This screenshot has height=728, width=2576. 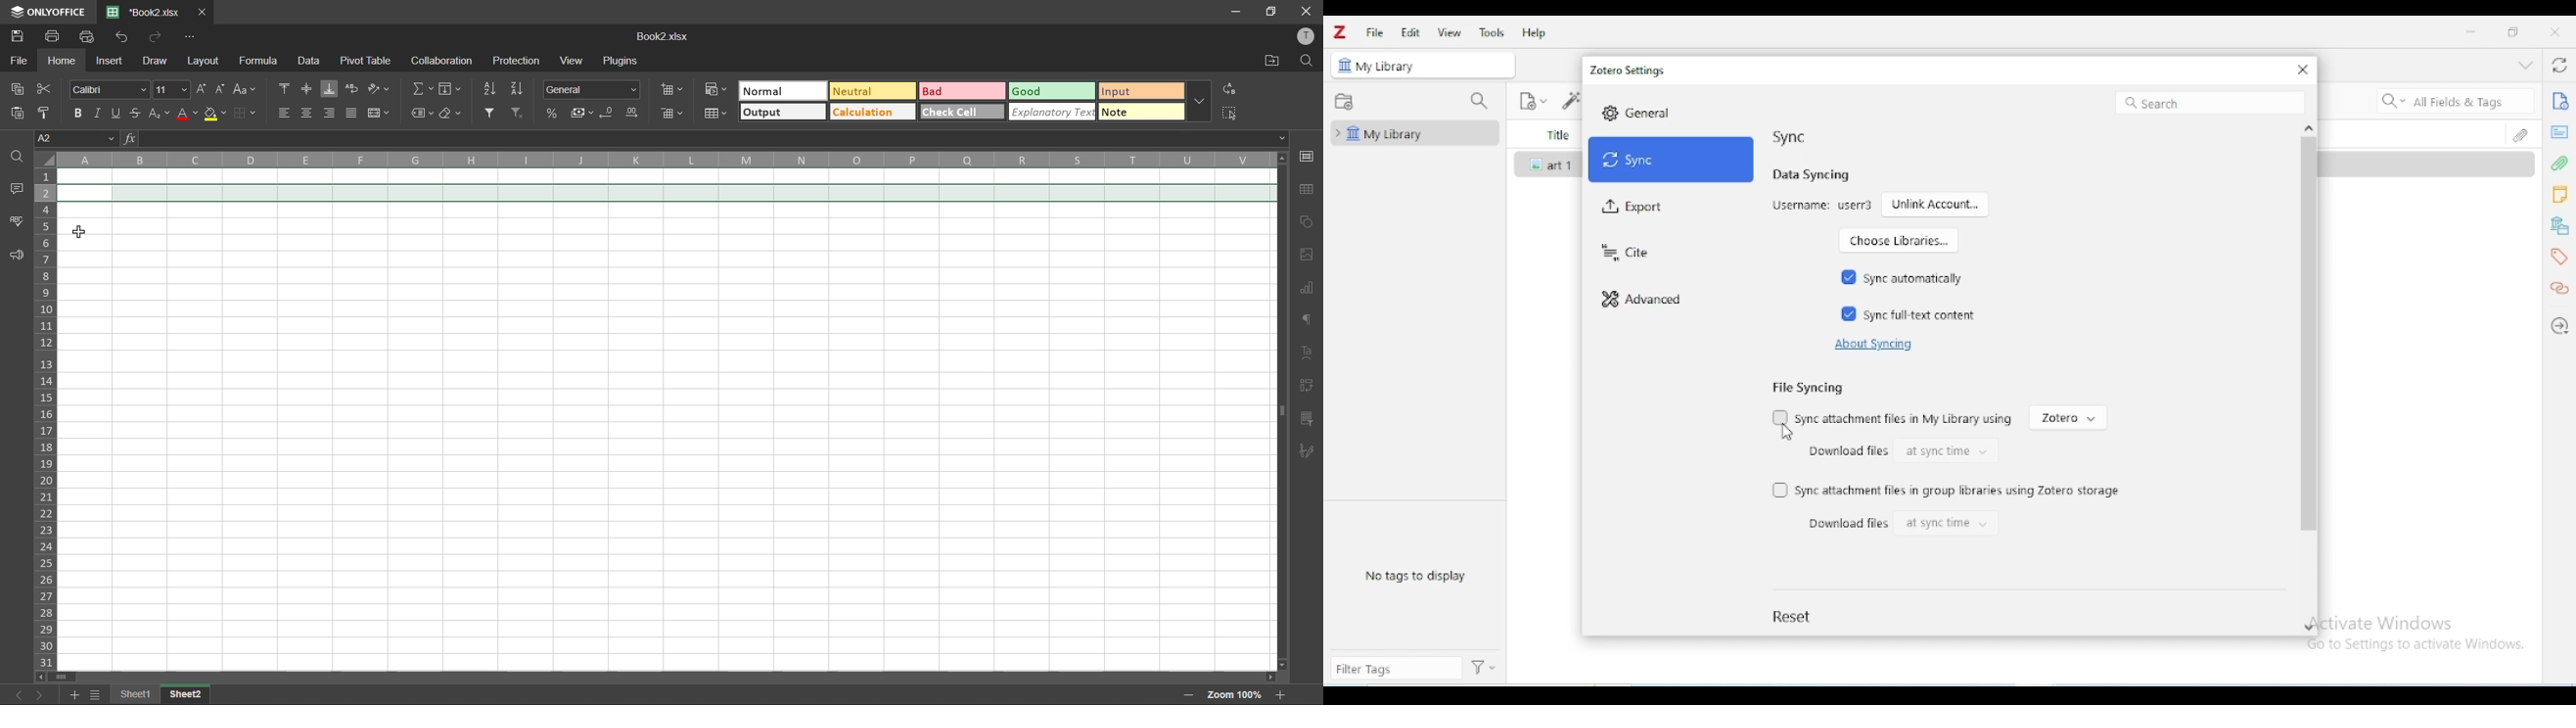 I want to click on fields, so click(x=456, y=91).